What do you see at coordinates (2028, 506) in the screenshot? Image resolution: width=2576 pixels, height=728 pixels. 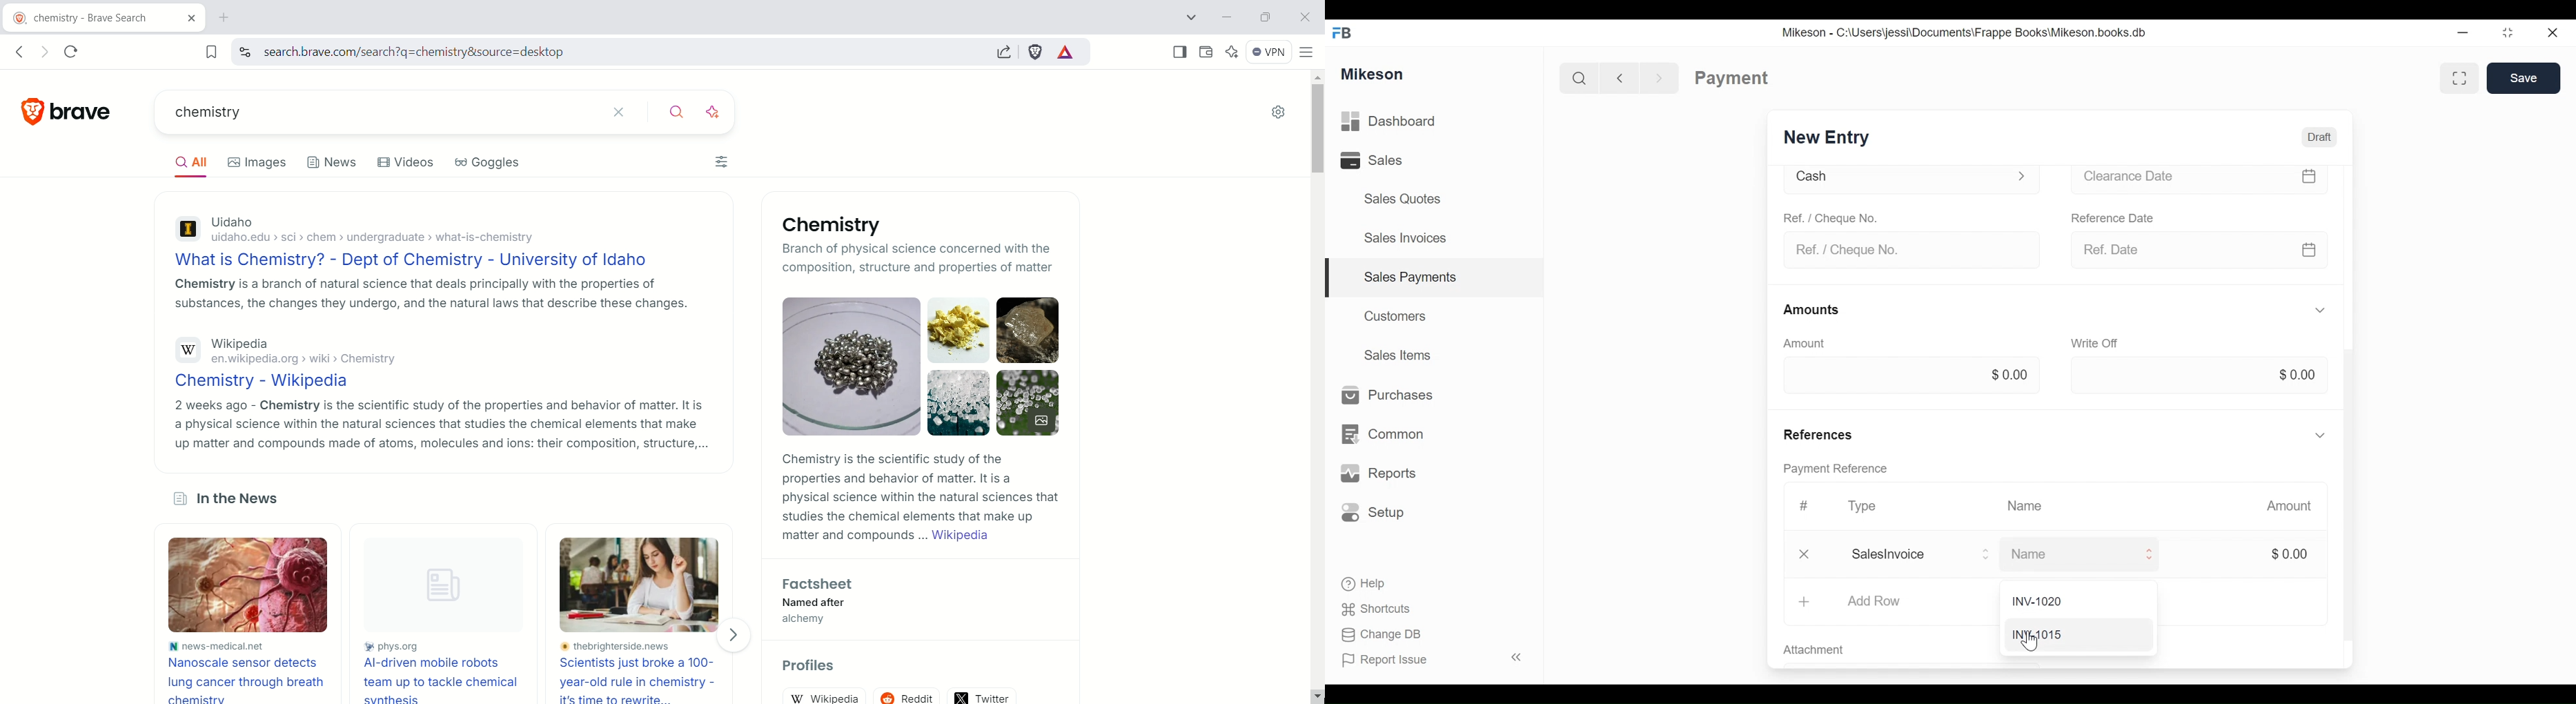 I see `Name` at bounding box center [2028, 506].